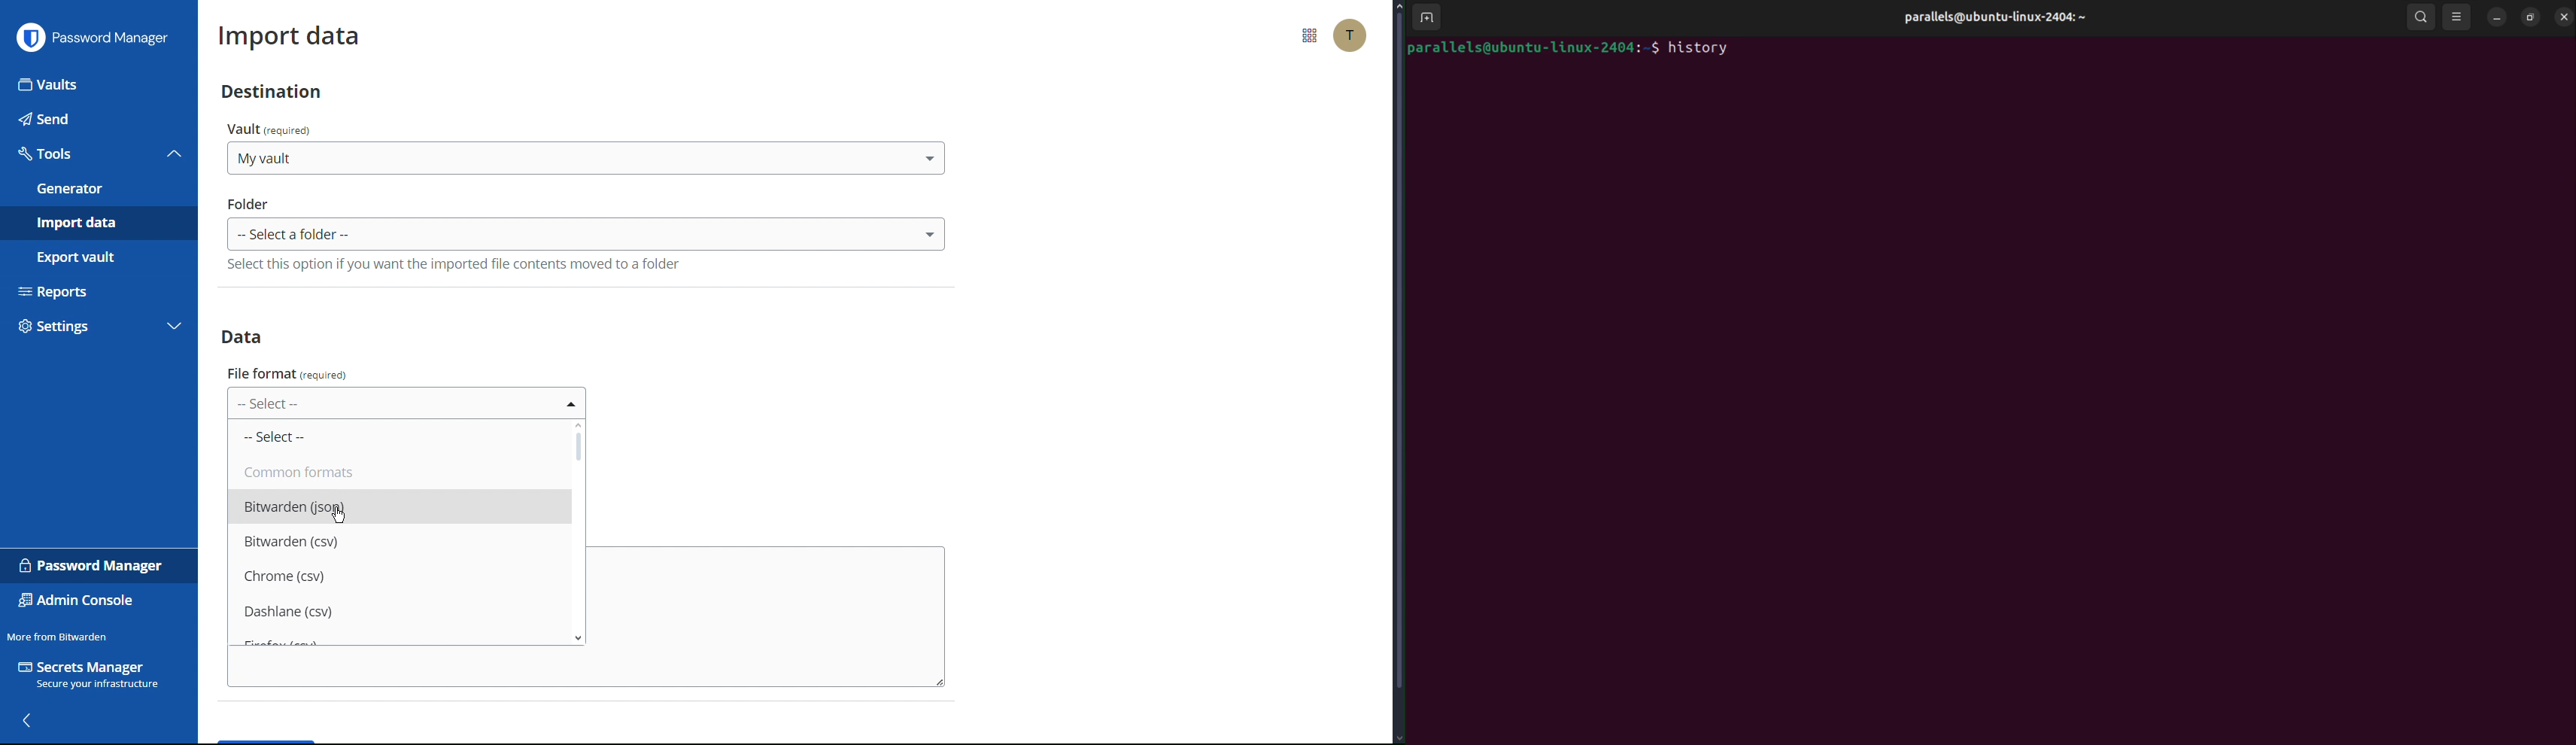  What do you see at coordinates (2564, 14) in the screenshot?
I see `close` at bounding box center [2564, 14].